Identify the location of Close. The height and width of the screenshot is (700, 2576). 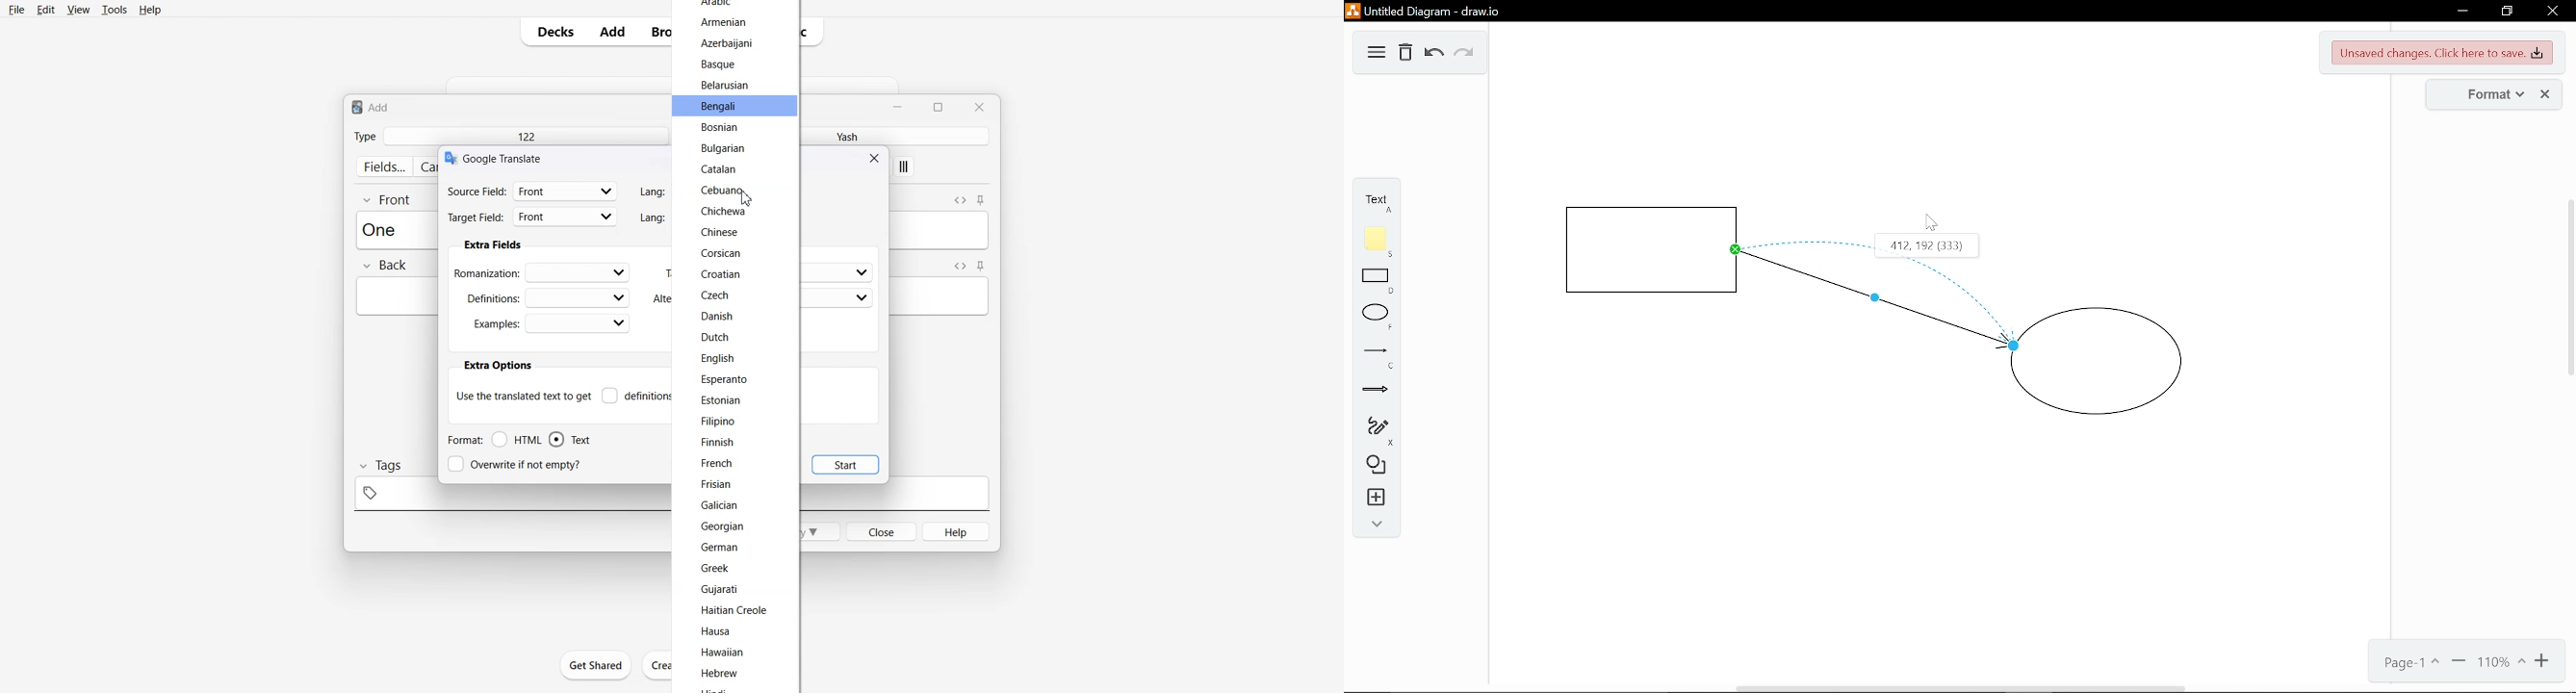
(881, 531).